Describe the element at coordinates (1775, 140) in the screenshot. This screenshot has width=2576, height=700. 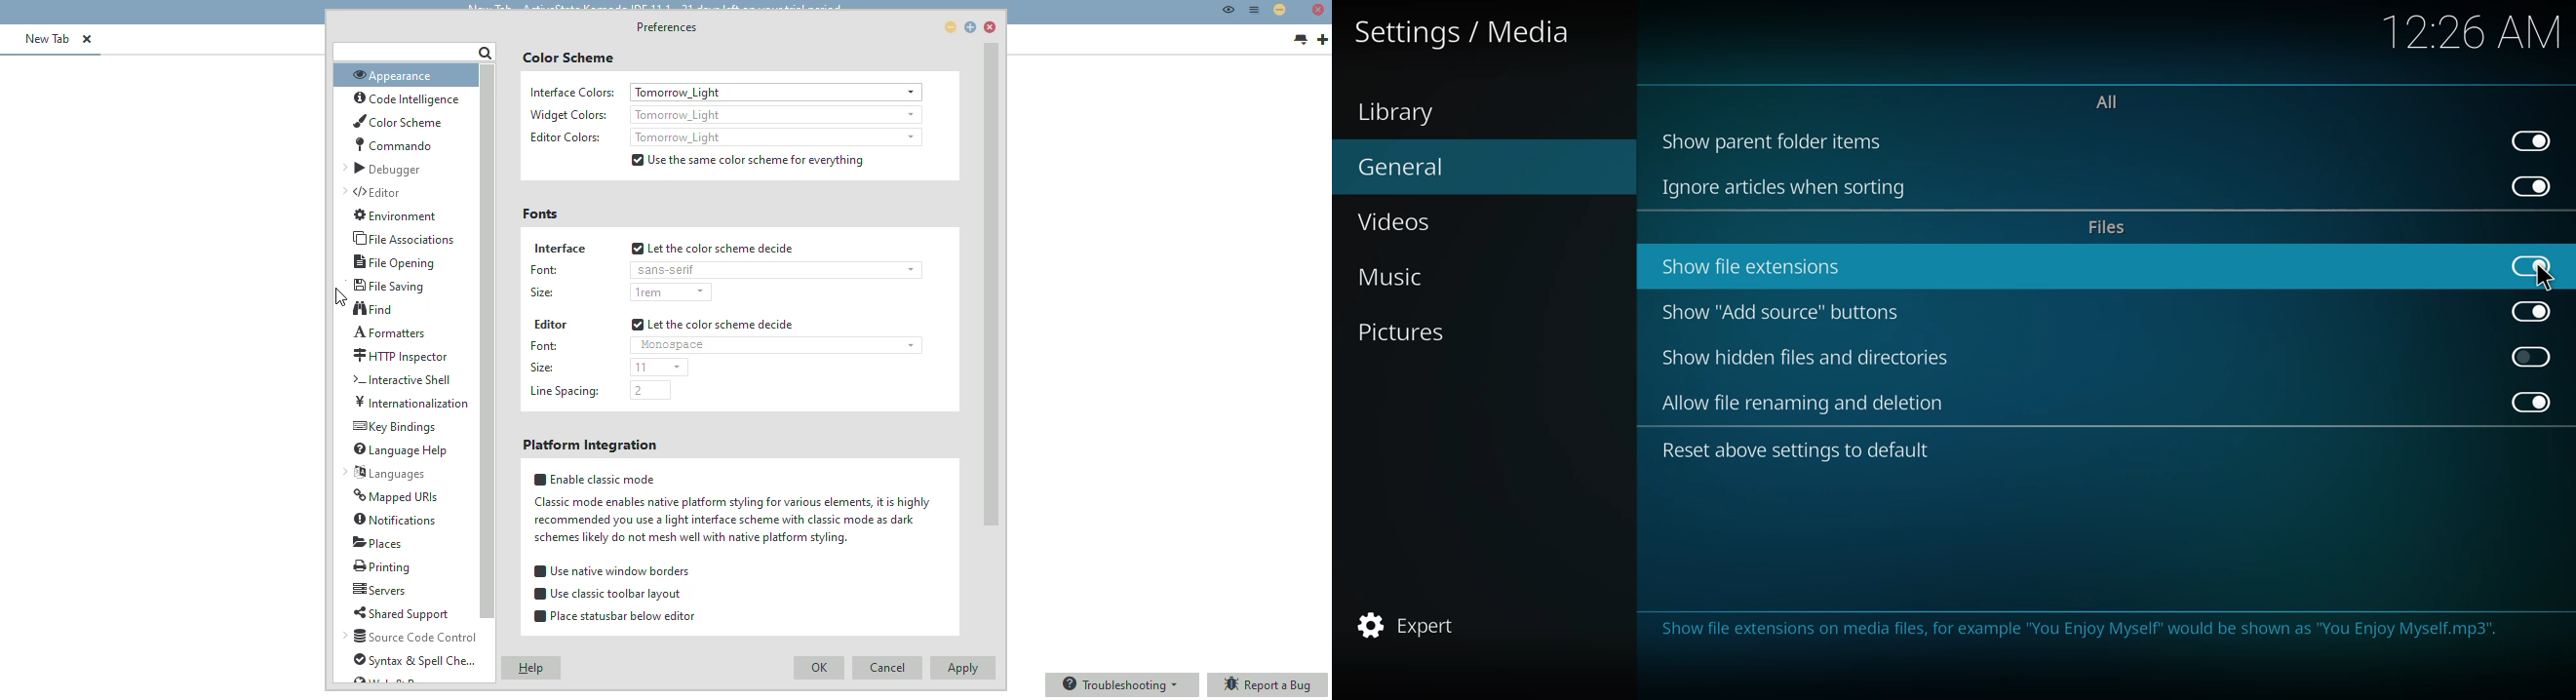
I see `show parent folder items` at that location.